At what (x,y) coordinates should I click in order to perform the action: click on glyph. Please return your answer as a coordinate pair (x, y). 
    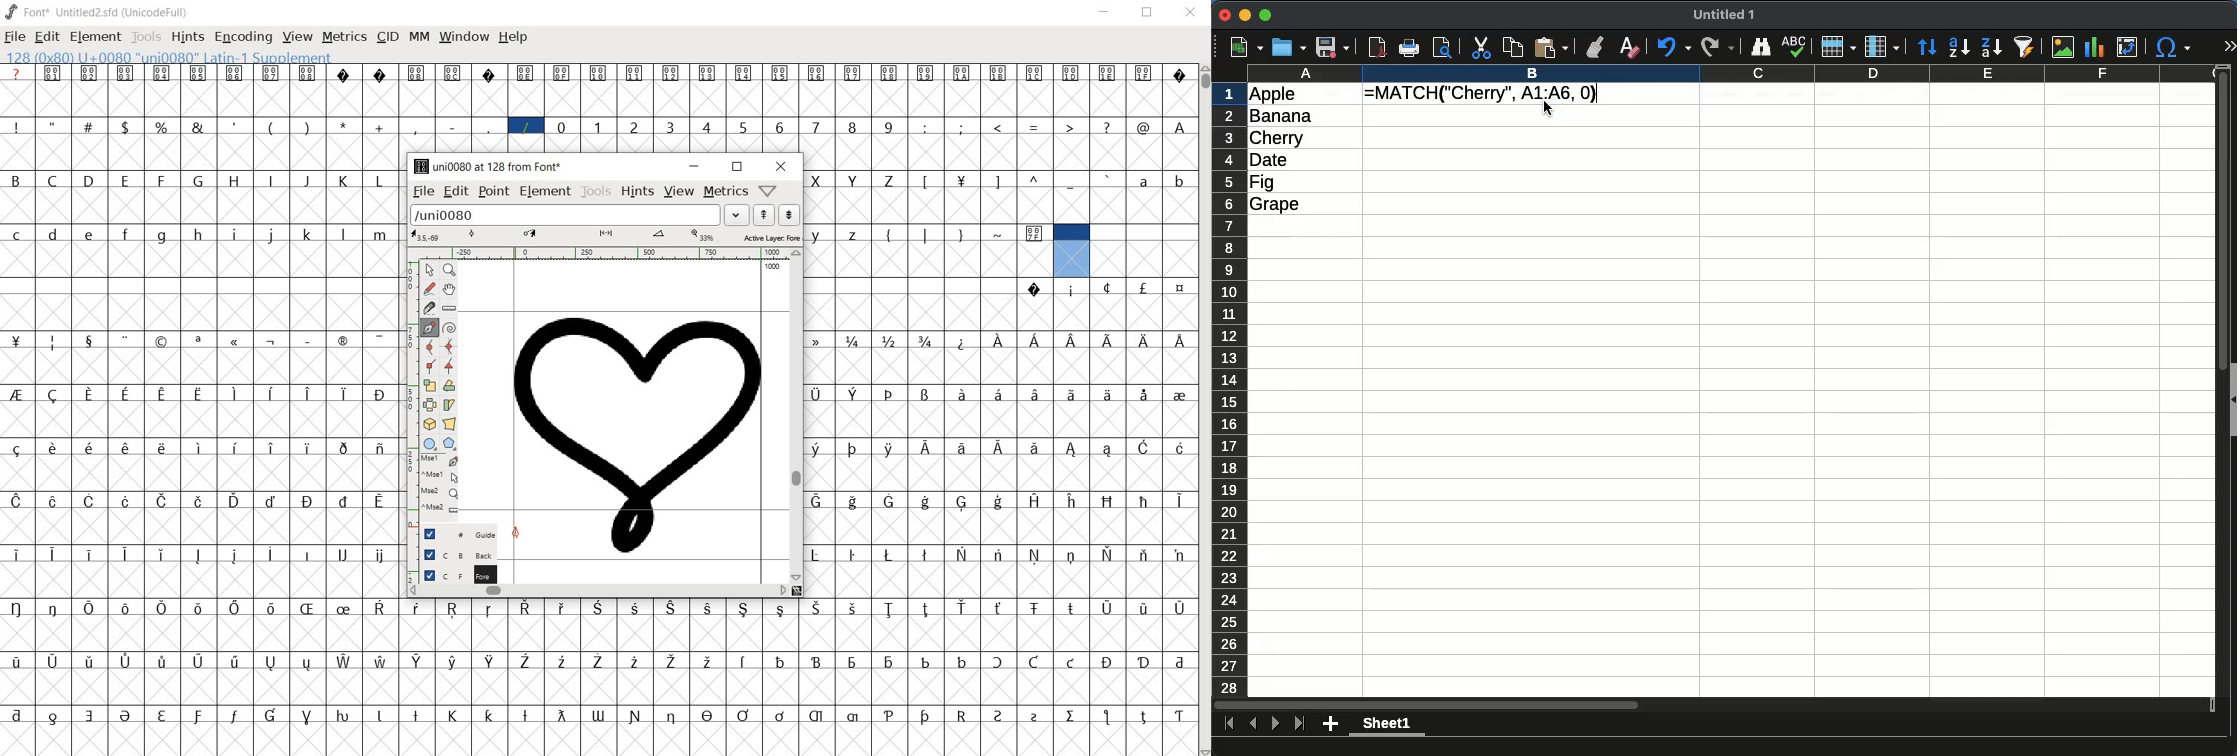
    Looking at the image, I should click on (1182, 183).